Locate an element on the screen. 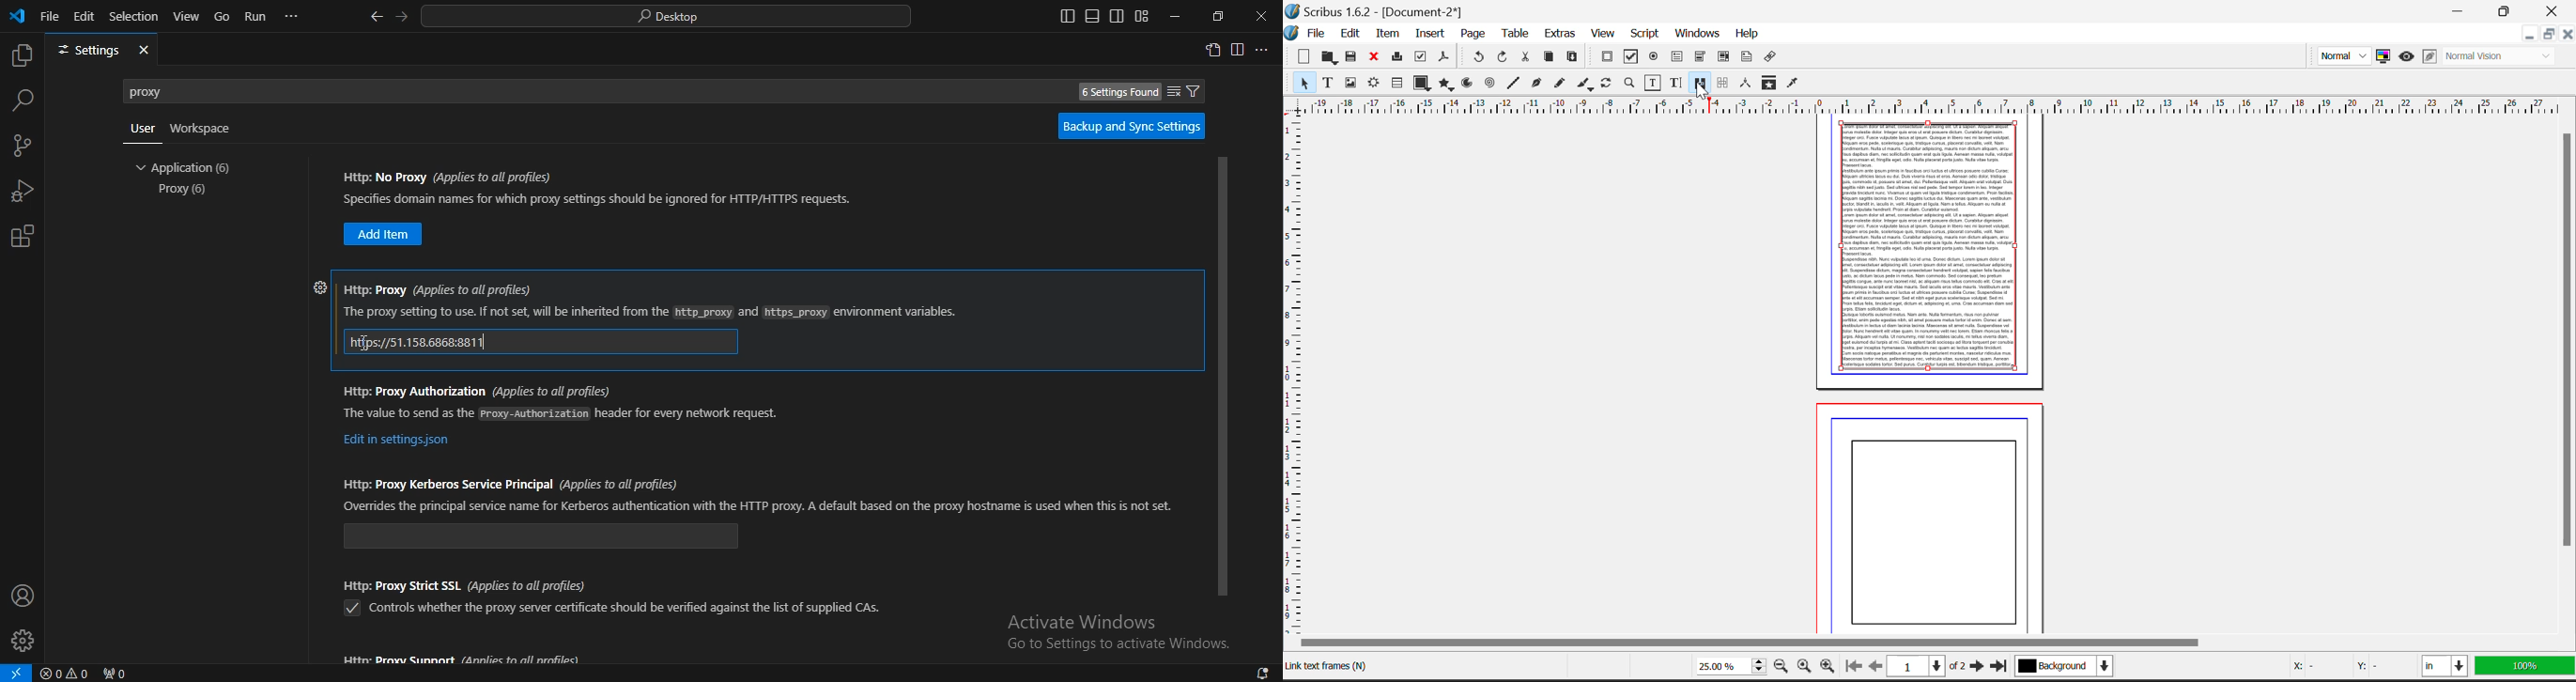 Image resolution: width=2576 pixels, height=700 pixels. Paste is located at coordinates (1573, 58).